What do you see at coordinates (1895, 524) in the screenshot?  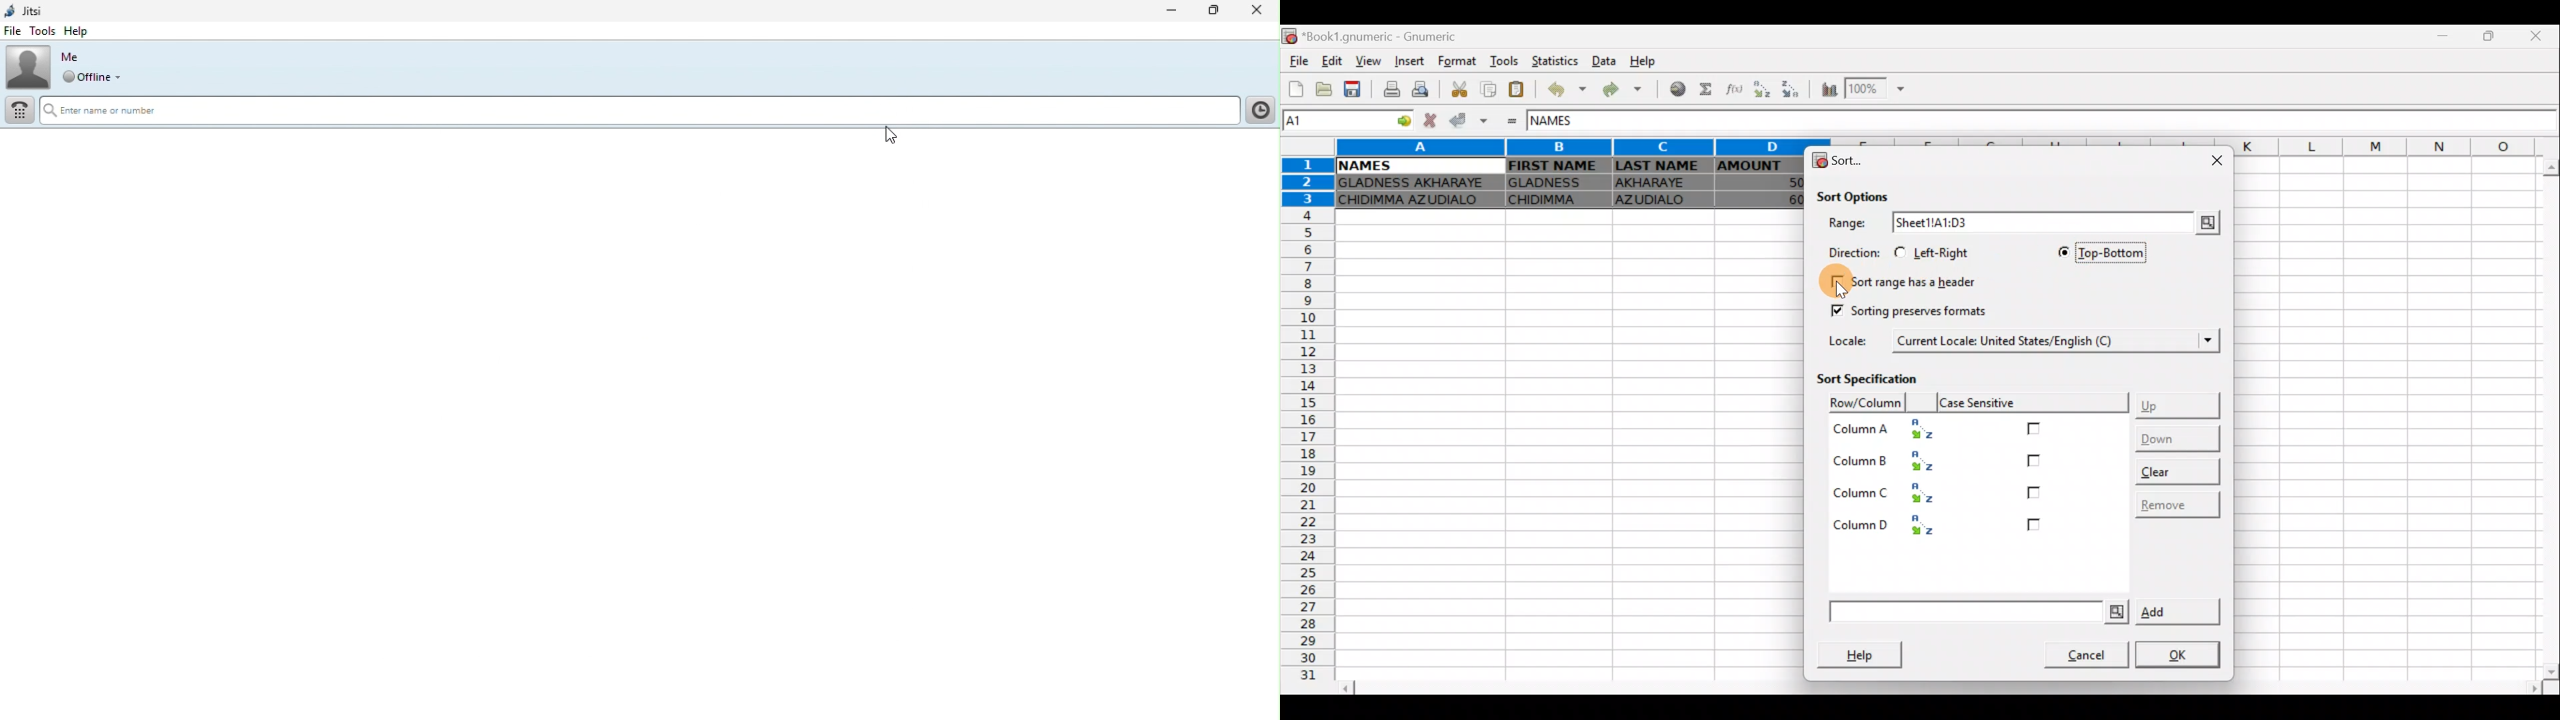 I see `Column D` at bounding box center [1895, 524].